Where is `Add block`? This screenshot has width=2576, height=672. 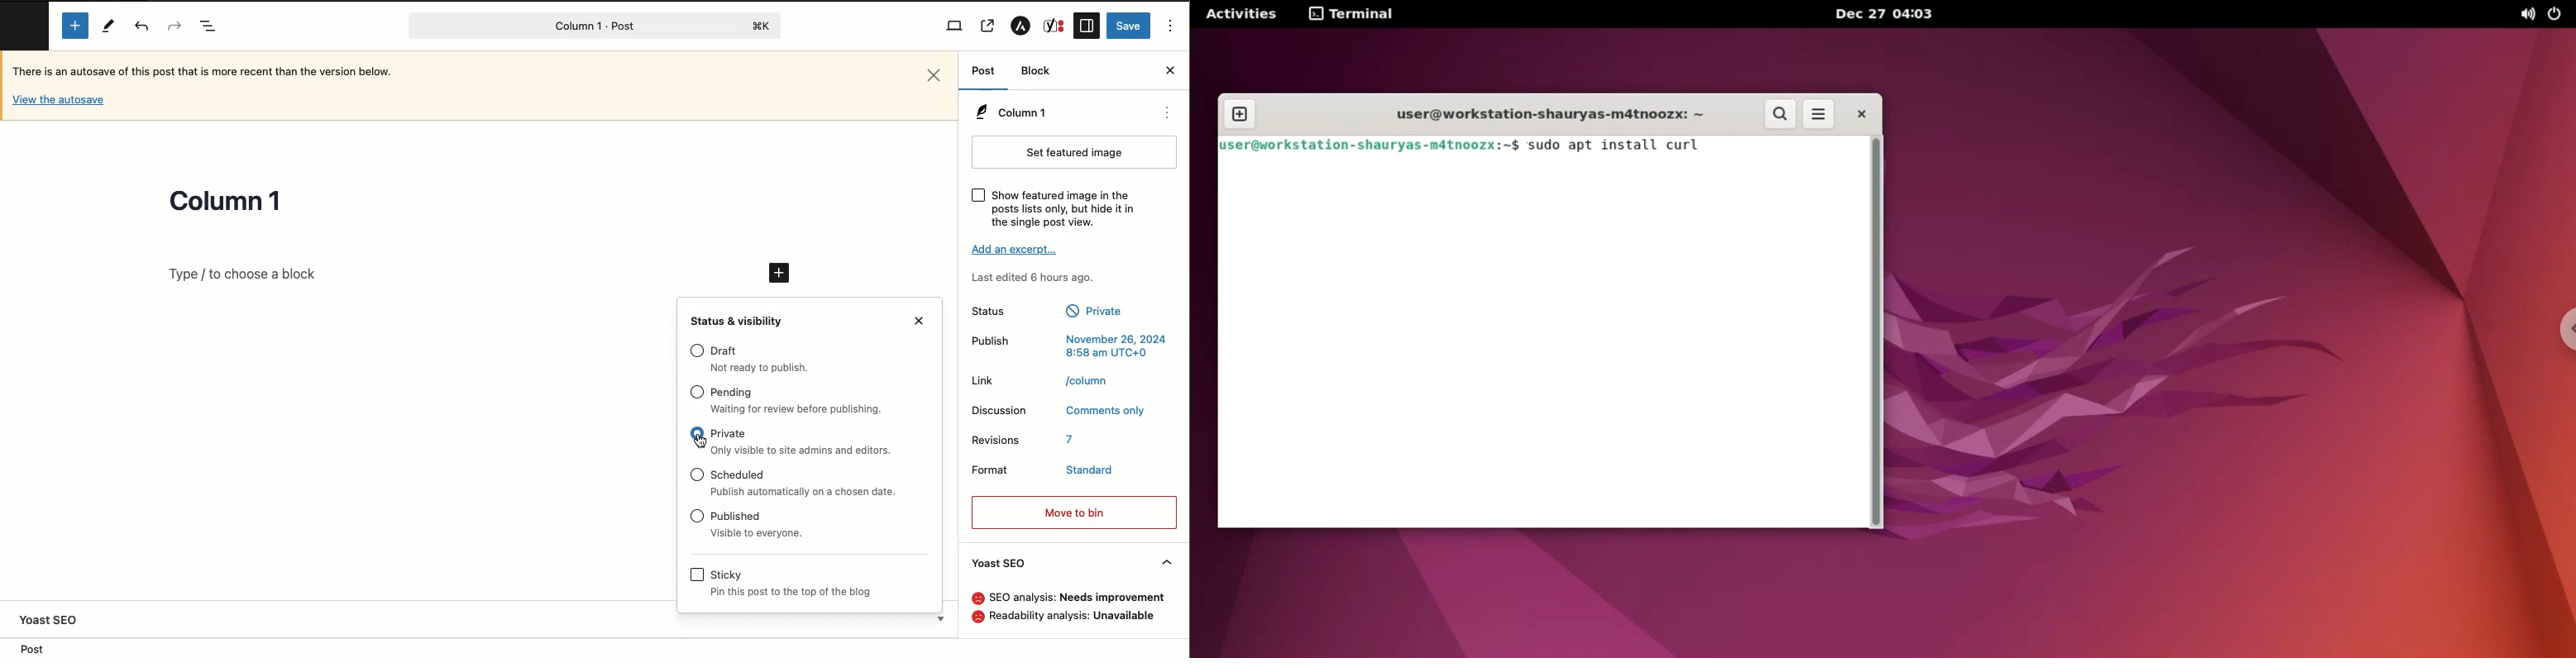
Add block is located at coordinates (77, 25).